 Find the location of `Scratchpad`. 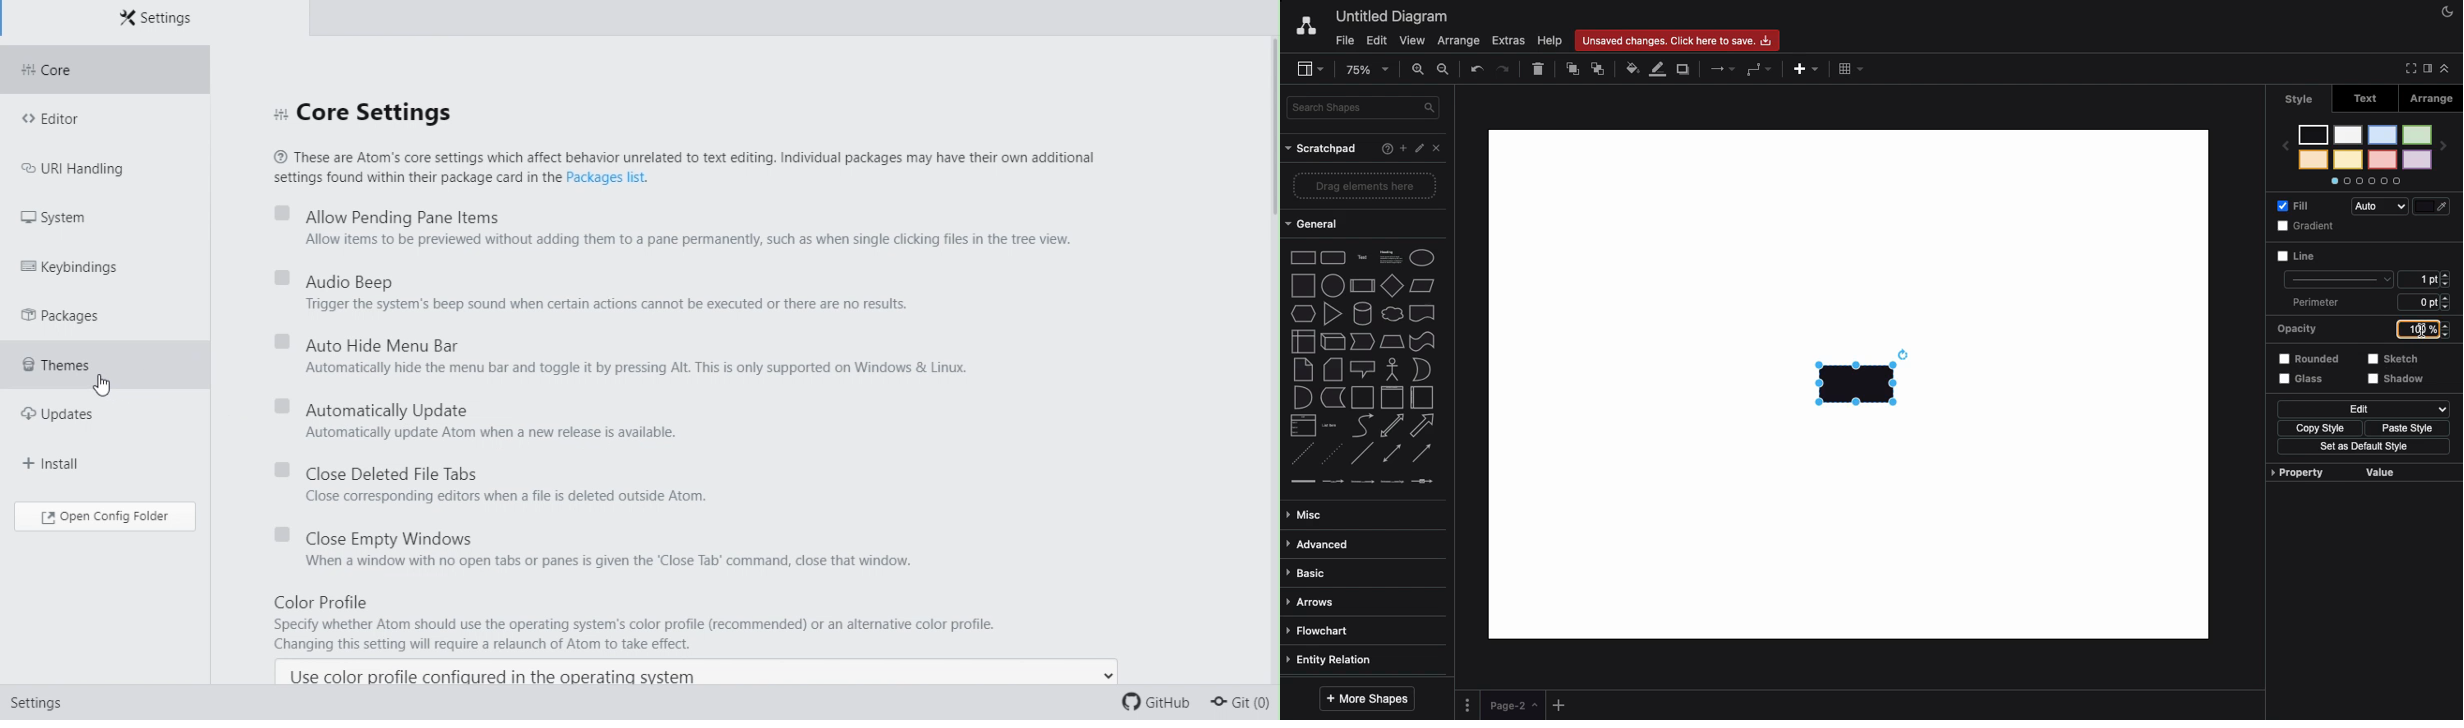

Scratchpad is located at coordinates (1320, 151).